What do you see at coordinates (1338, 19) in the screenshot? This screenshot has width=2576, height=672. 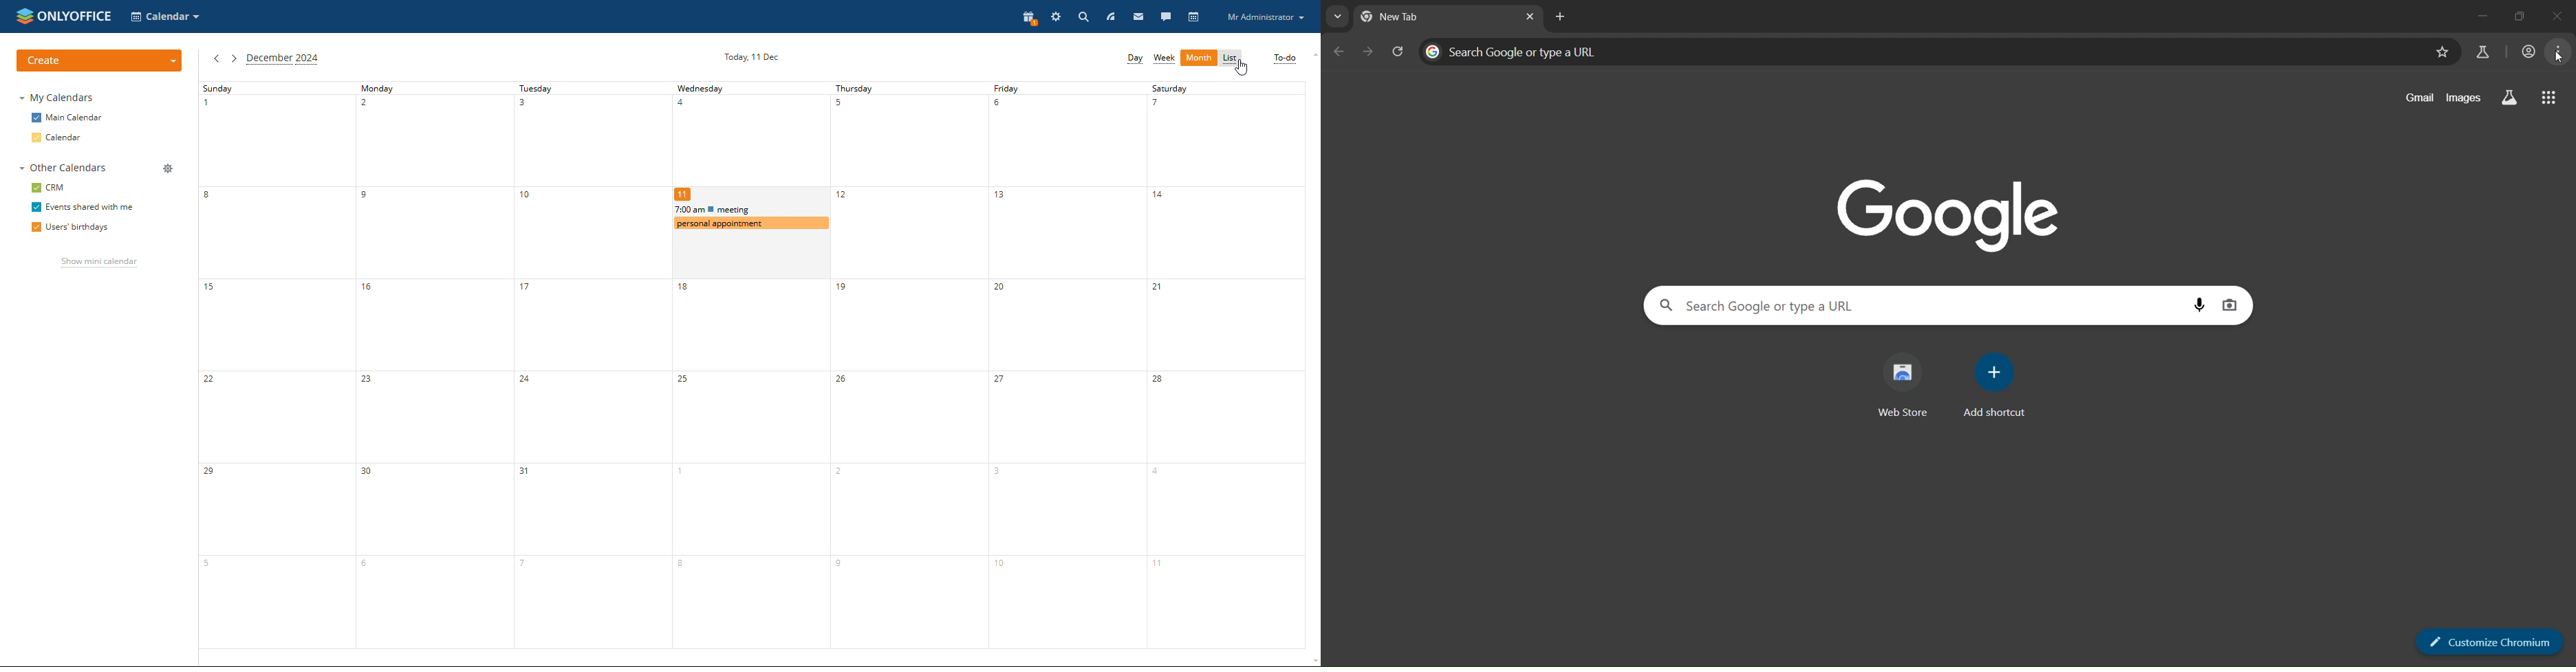 I see `search tab` at bounding box center [1338, 19].